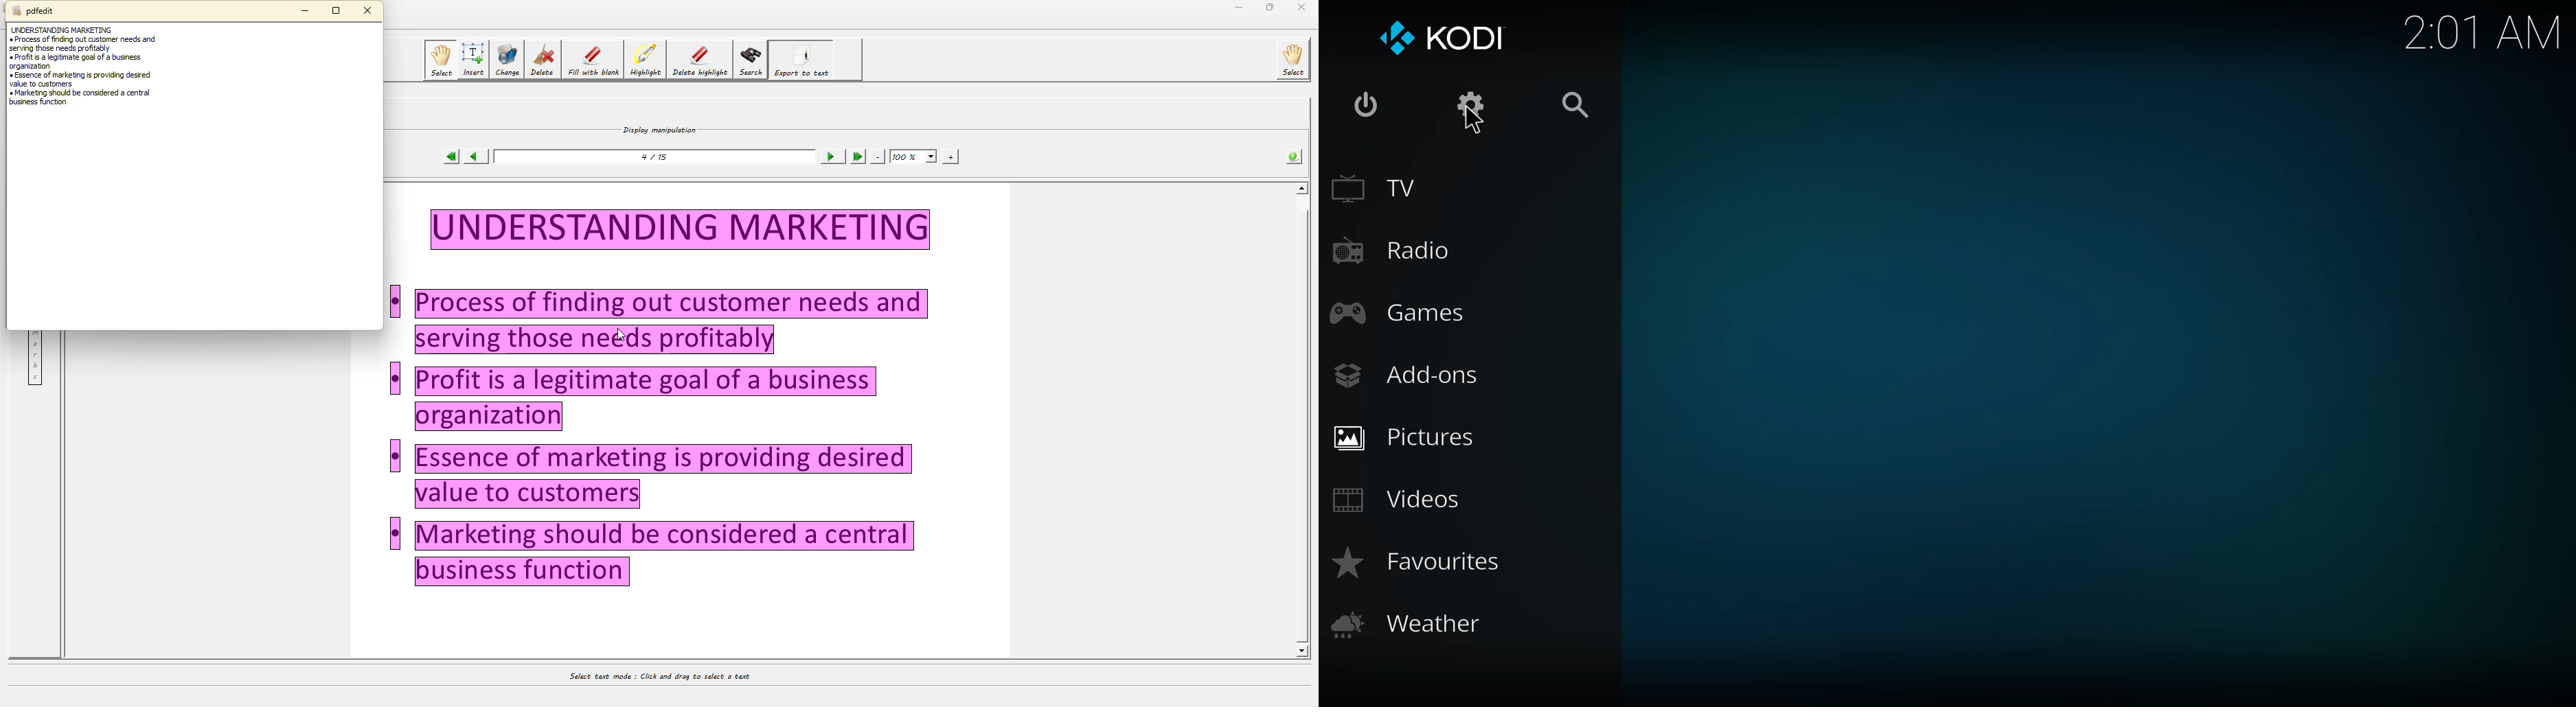 Image resolution: width=2576 pixels, height=728 pixels. What do you see at coordinates (1403, 252) in the screenshot?
I see `radio` at bounding box center [1403, 252].